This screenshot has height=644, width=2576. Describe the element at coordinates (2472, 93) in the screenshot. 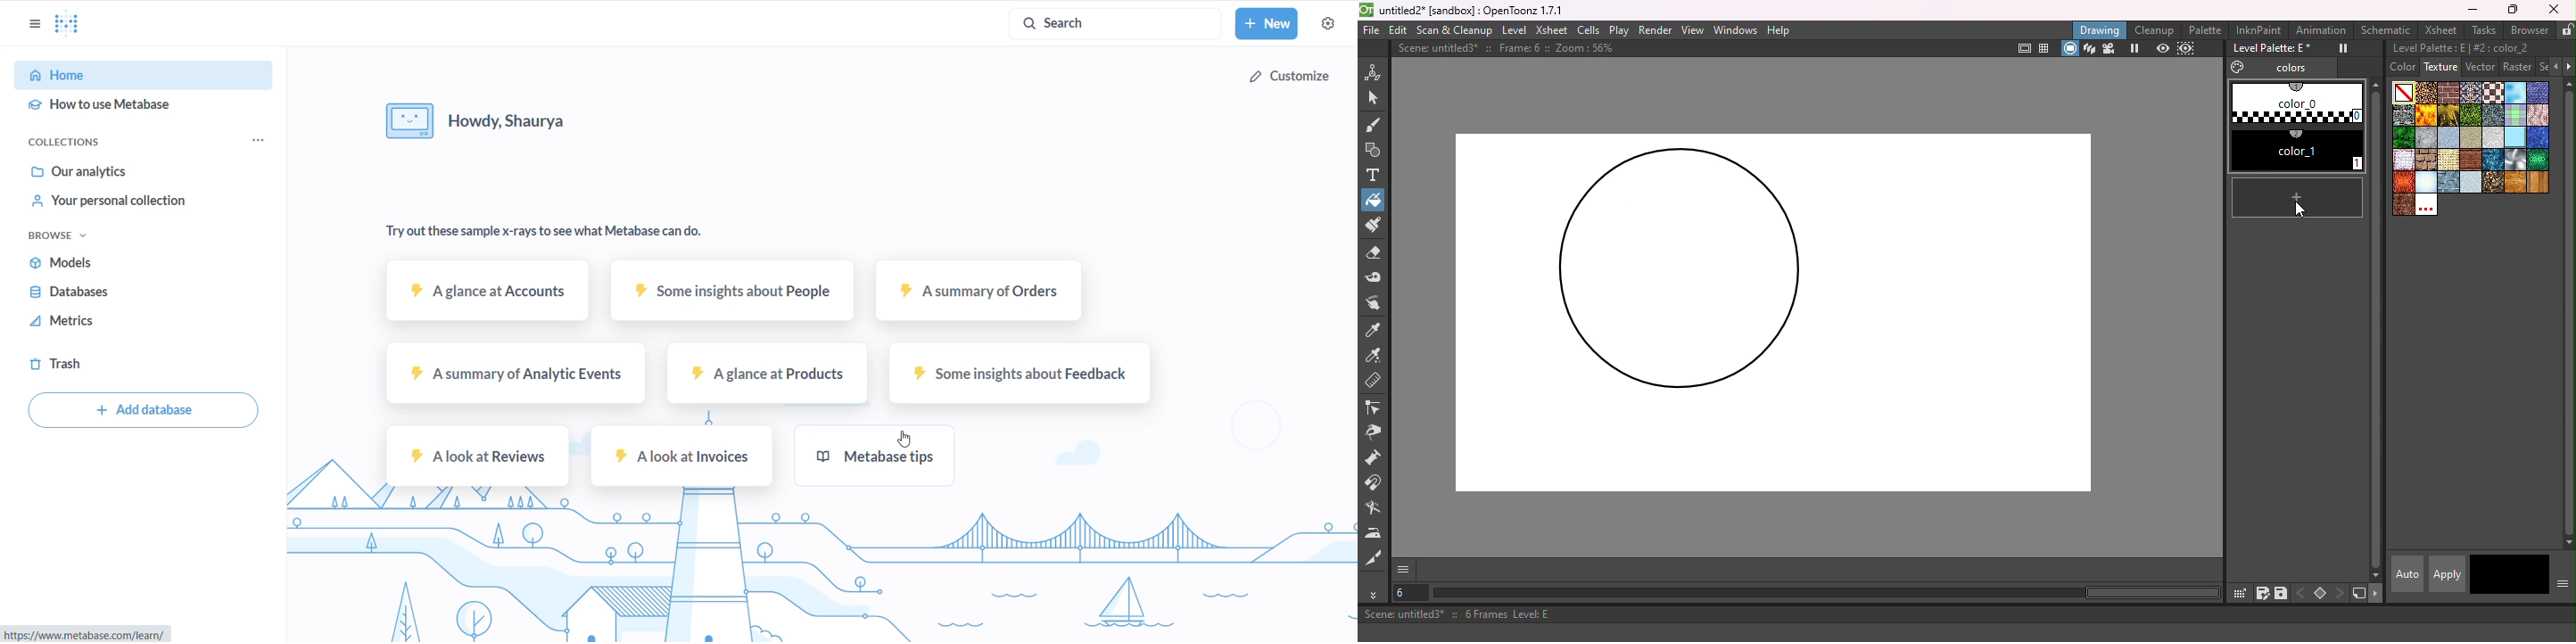

I see `Carpet.bmp` at that location.